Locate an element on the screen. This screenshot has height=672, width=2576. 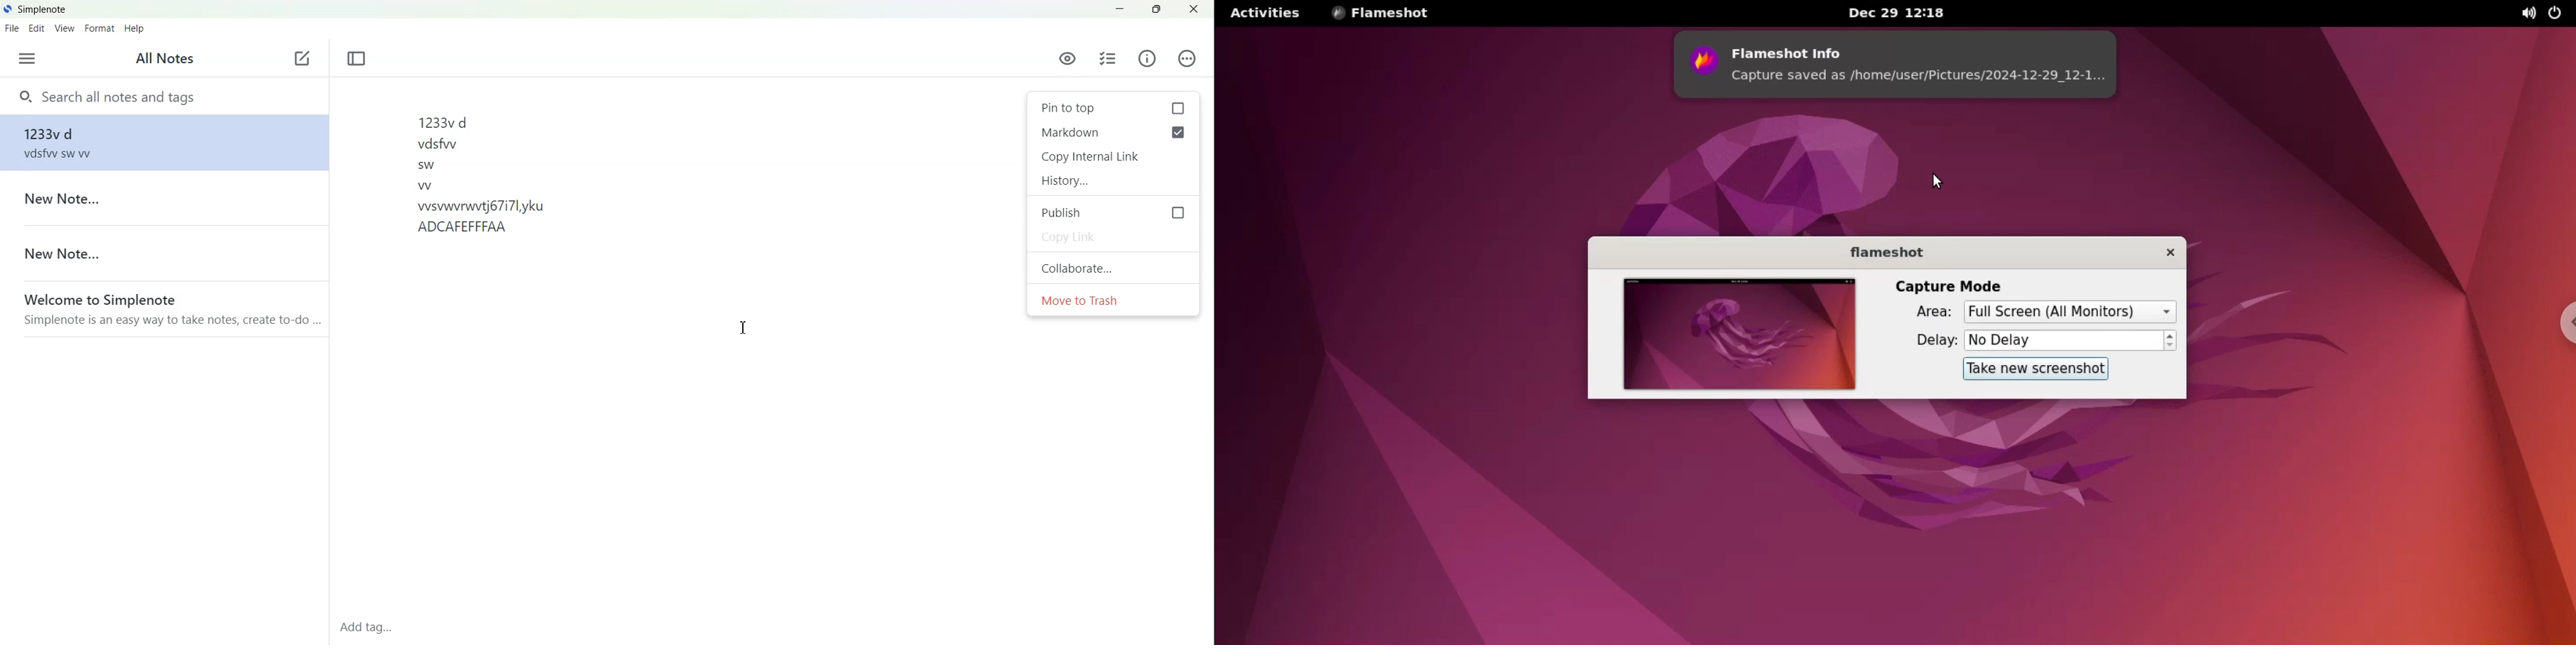
Search notes and tags is located at coordinates (164, 95).